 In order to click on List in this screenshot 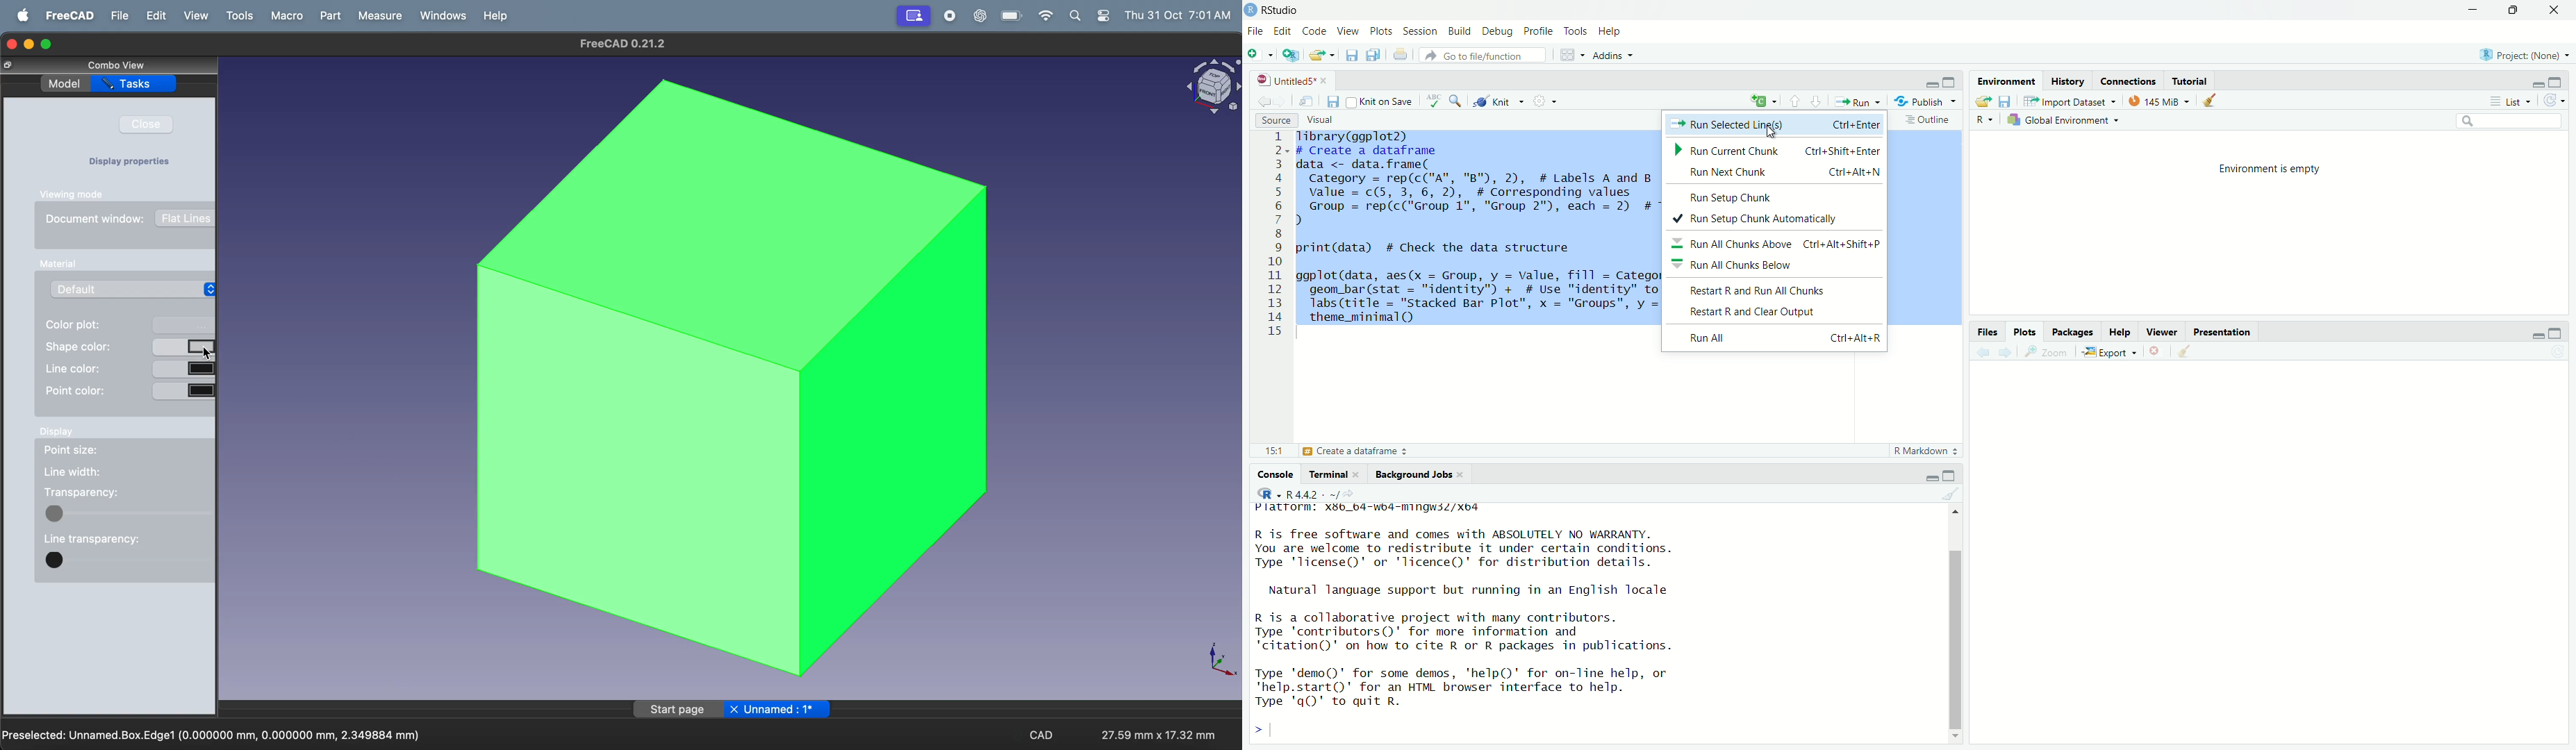, I will do `click(2511, 100)`.